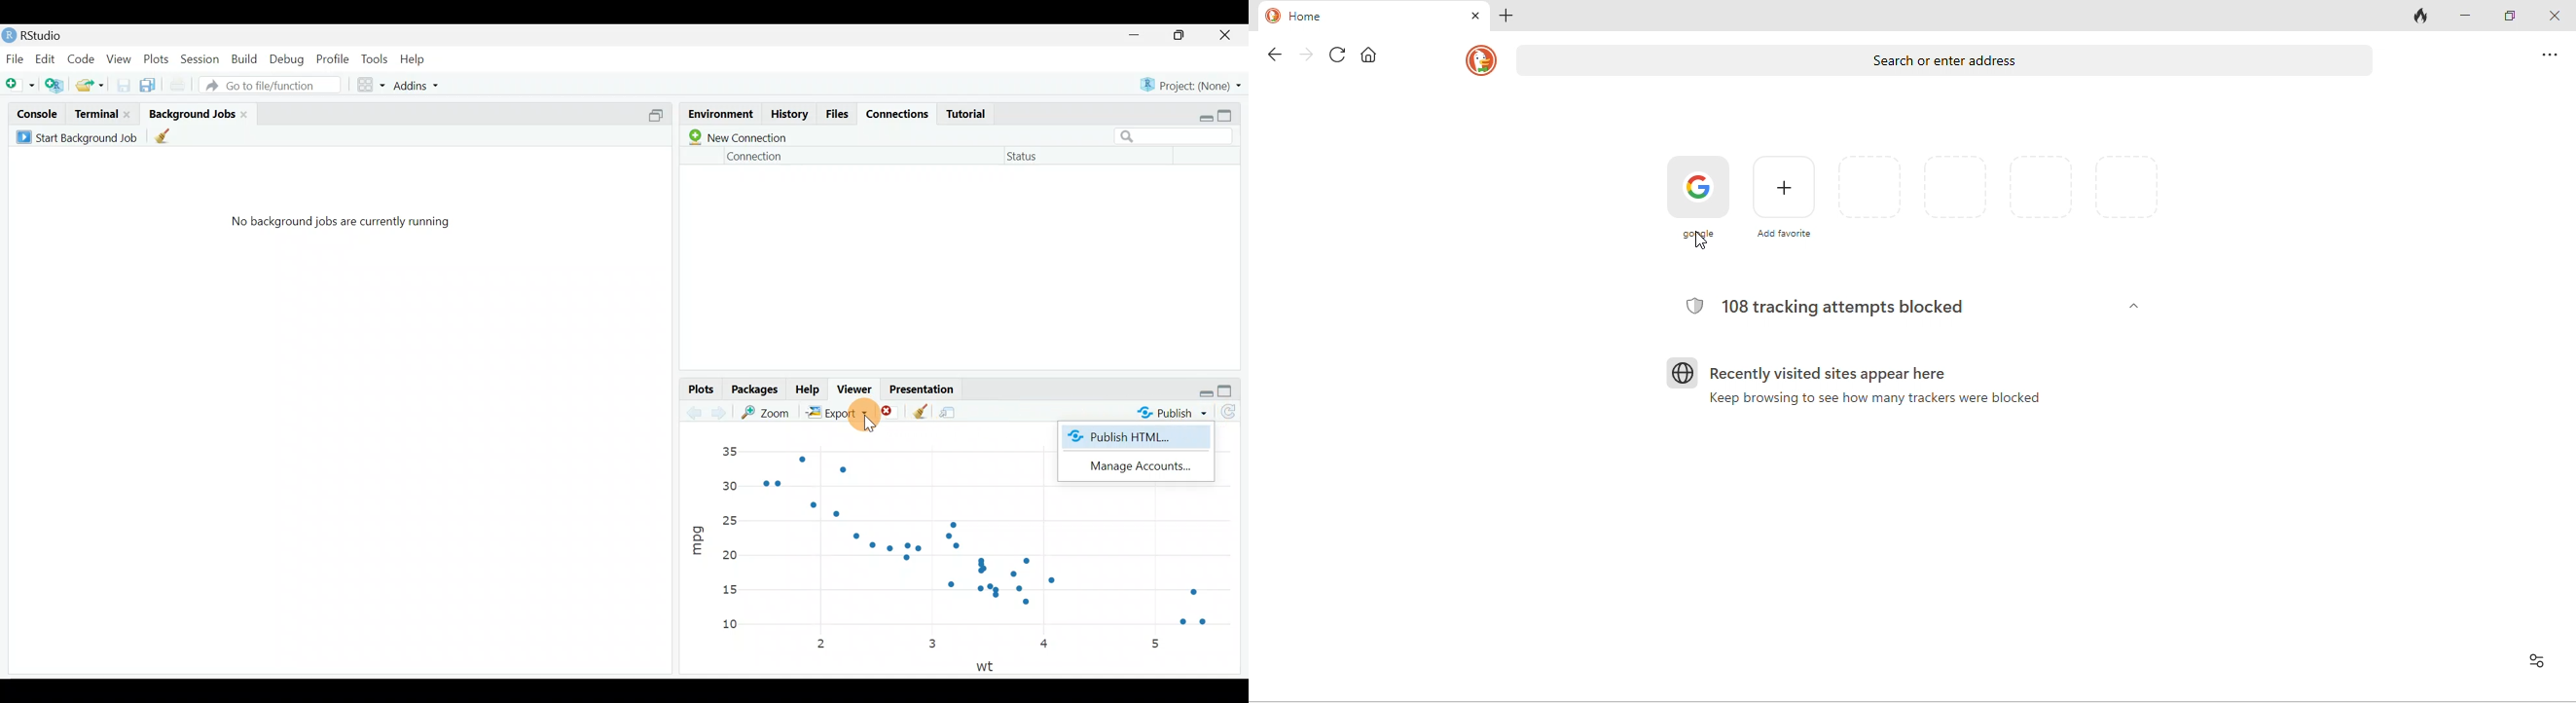 Image resolution: width=2576 pixels, height=728 pixels. Describe the element at coordinates (249, 113) in the screenshot. I see `close background job` at that location.